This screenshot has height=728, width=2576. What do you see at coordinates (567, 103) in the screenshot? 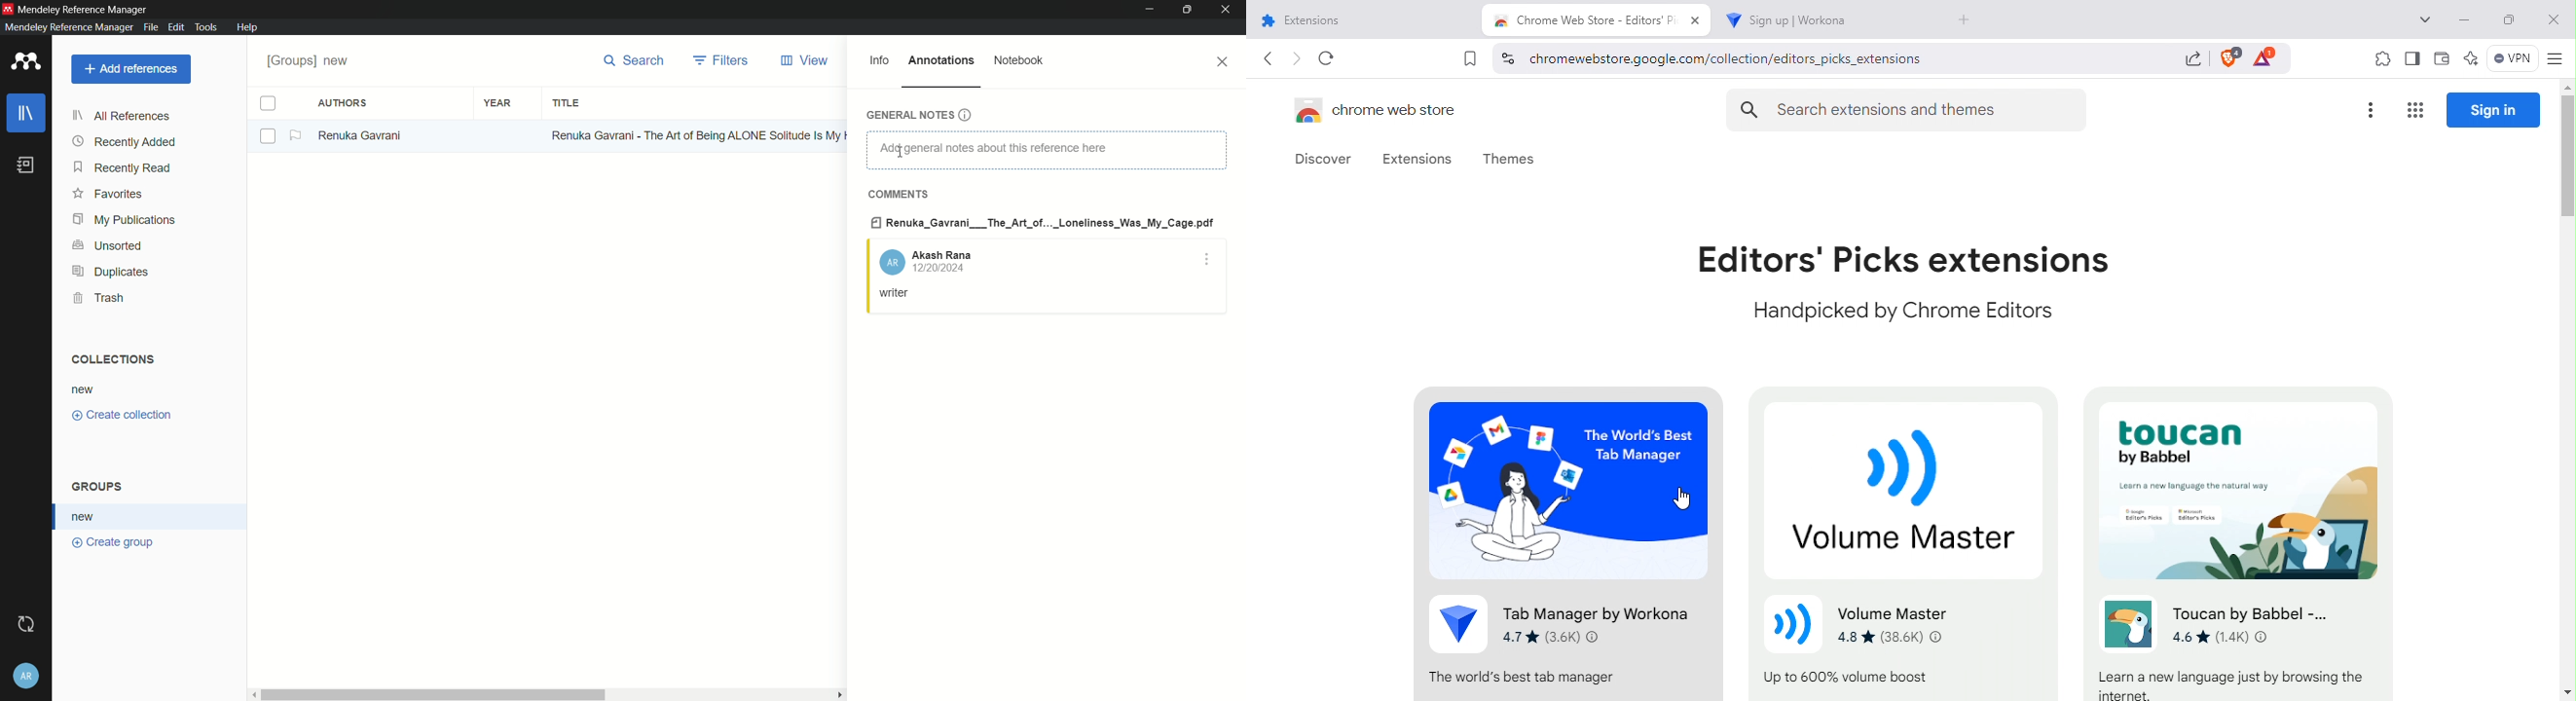
I see `title` at bounding box center [567, 103].